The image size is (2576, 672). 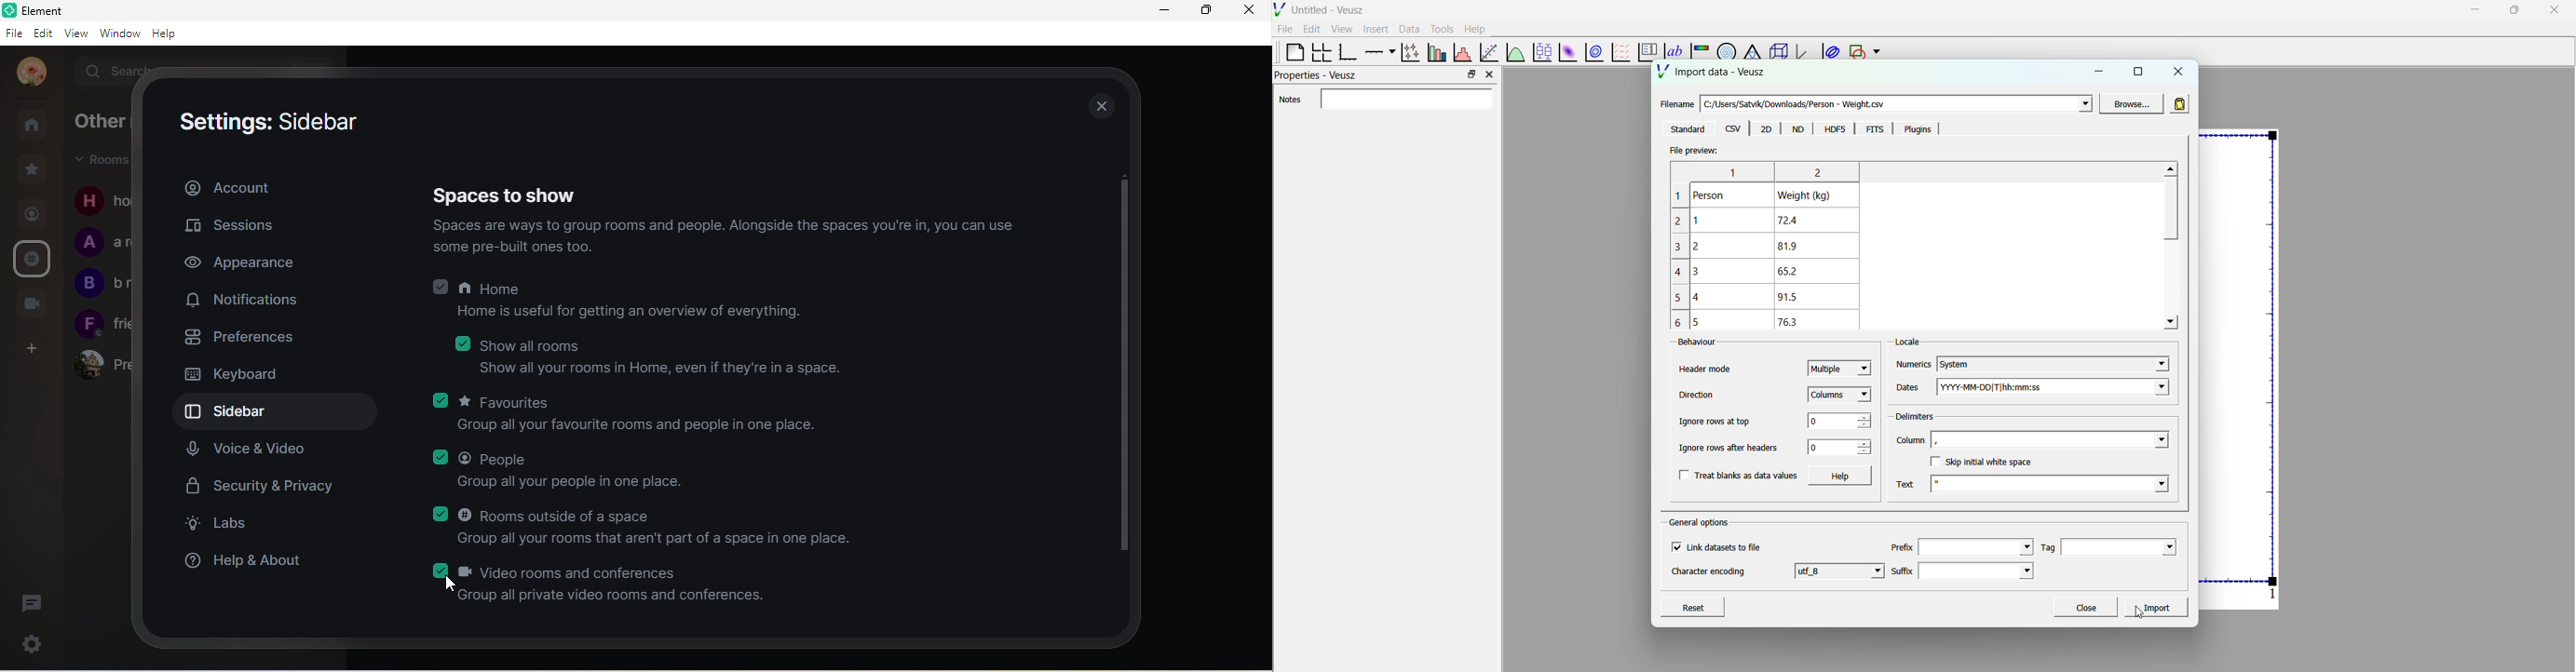 What do you see at coordinates (249, 342) in the screenshot?
I see `preferences` at bounding box center [249, 342].